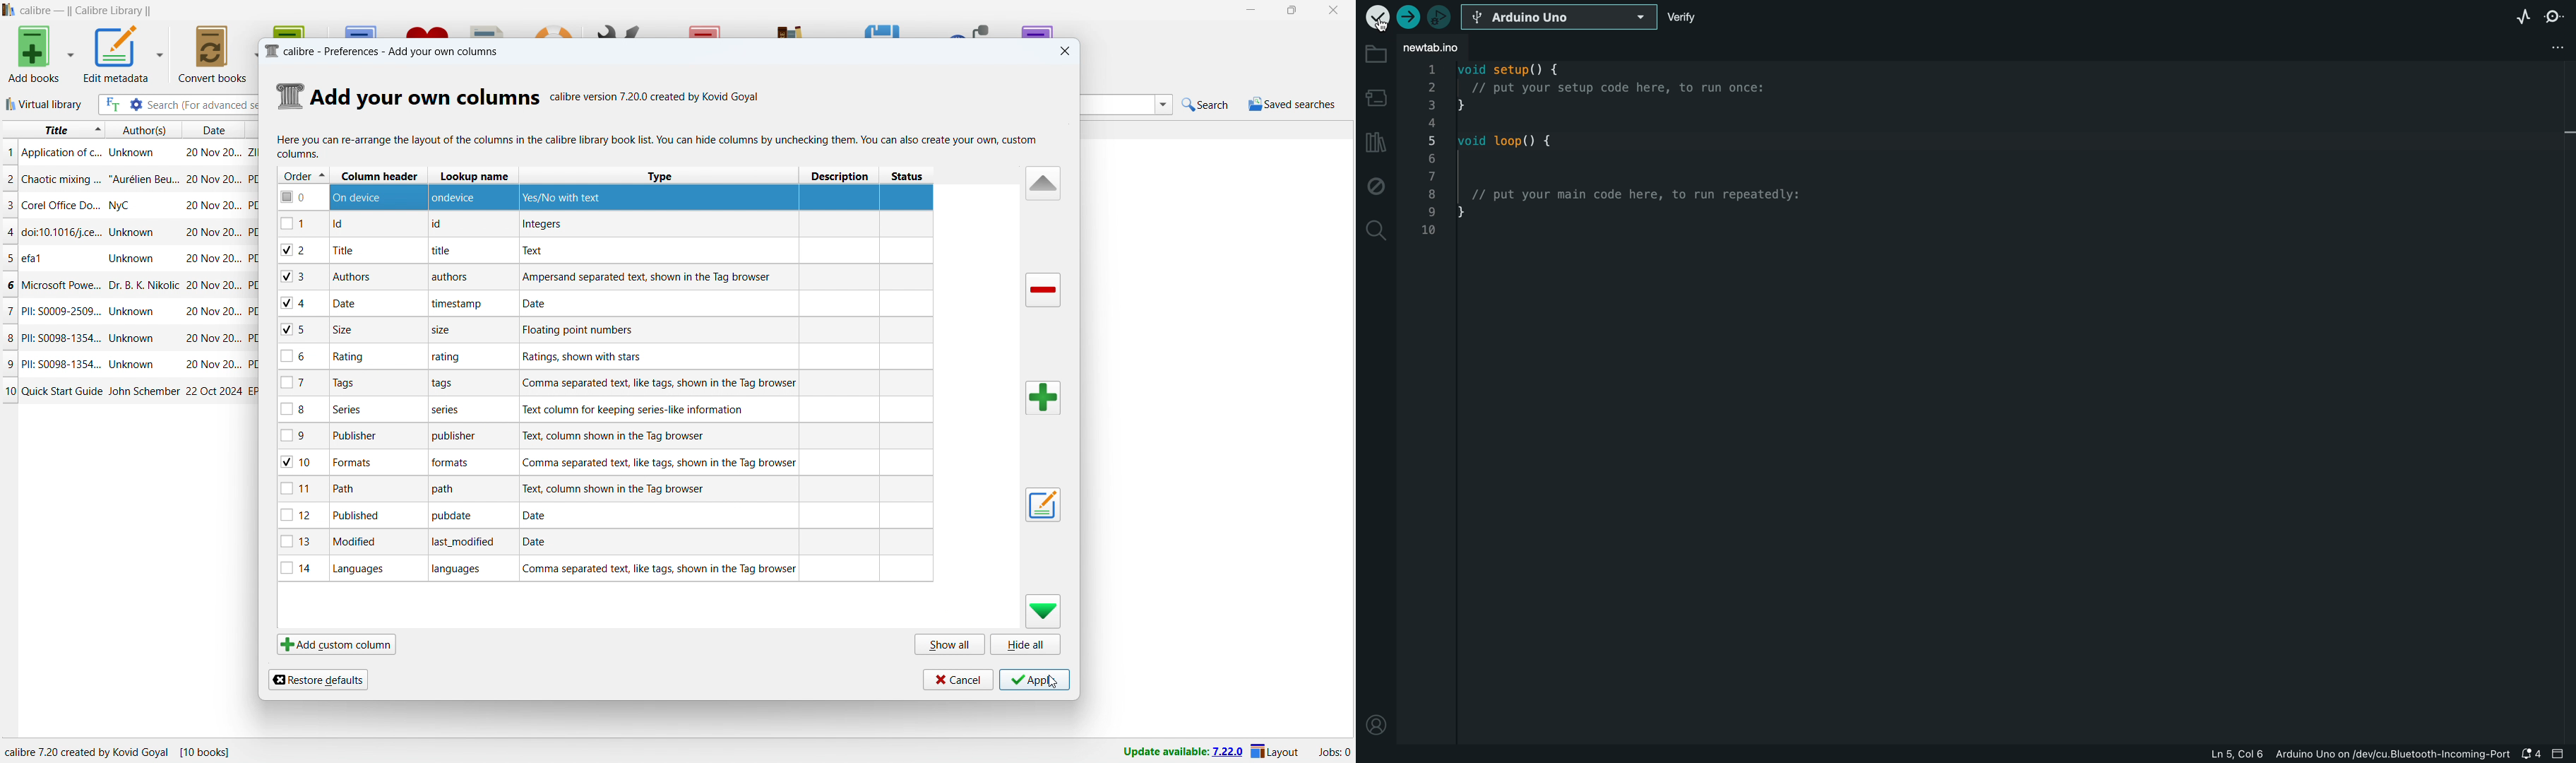  Describe the element at coordinates (447, 412) in the screenshot. I see `series.` at that location.